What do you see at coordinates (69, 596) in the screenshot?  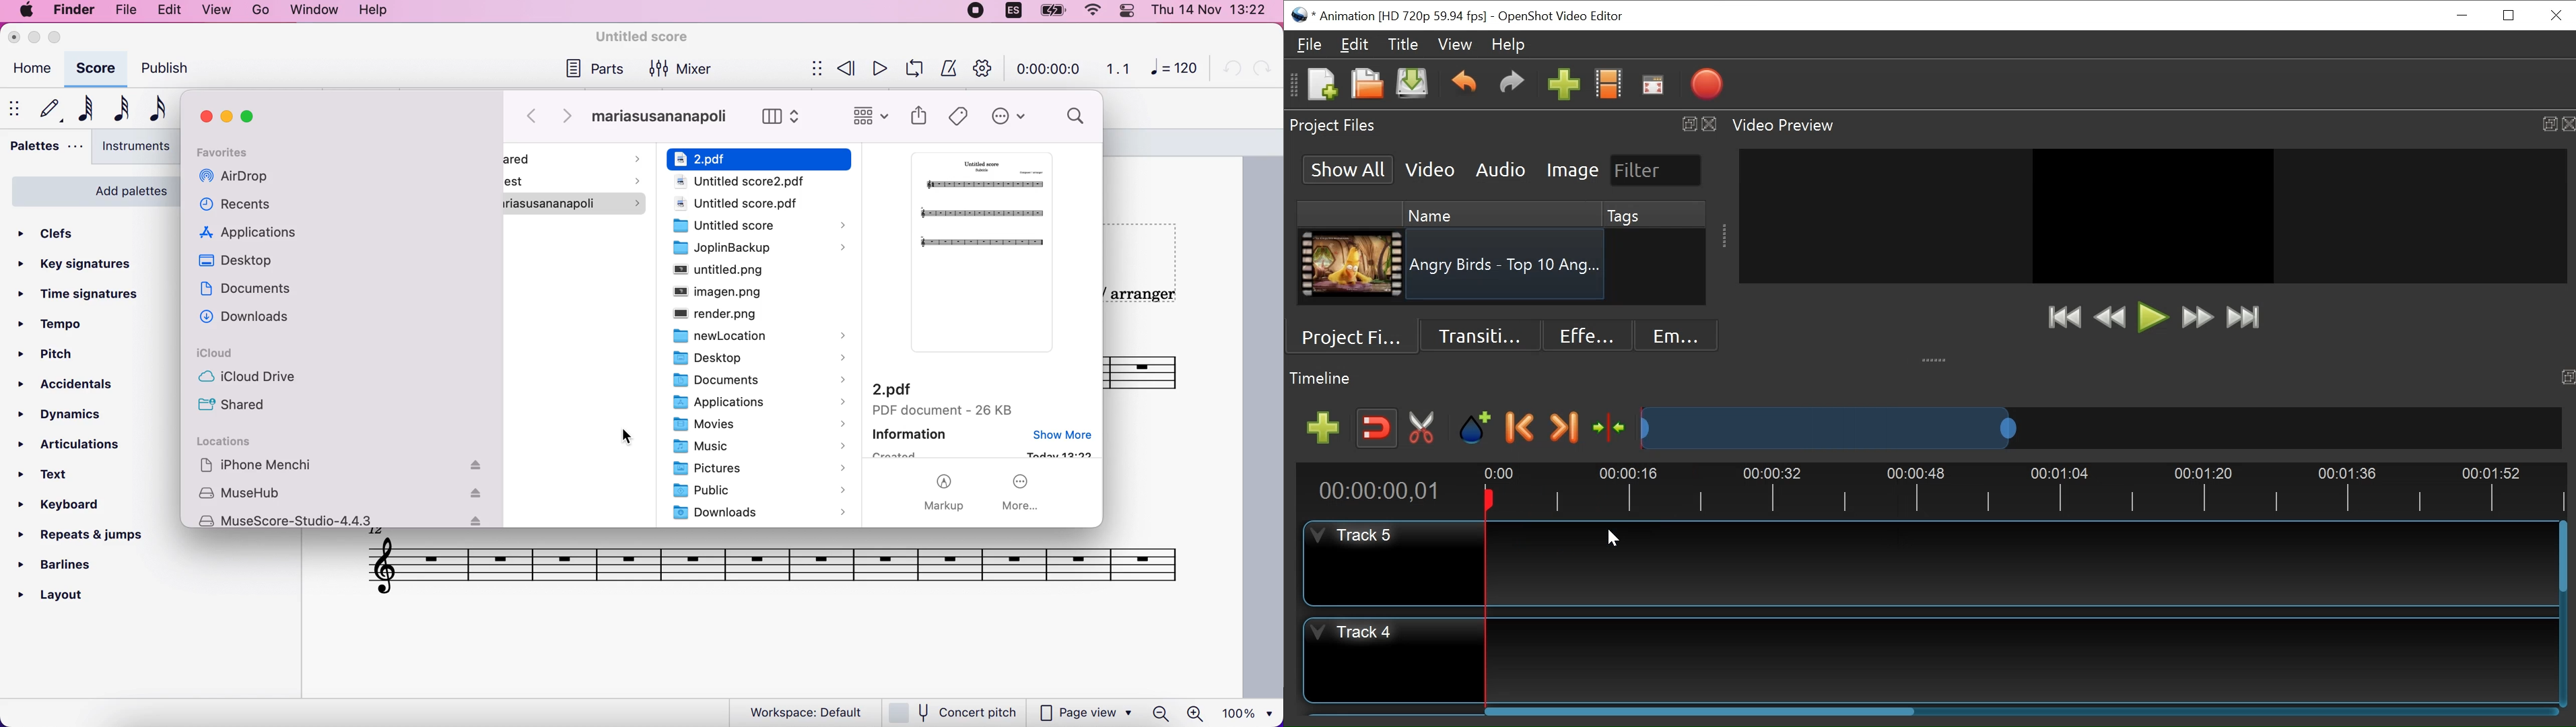 I see `layout` at bounding box center [69, 596].